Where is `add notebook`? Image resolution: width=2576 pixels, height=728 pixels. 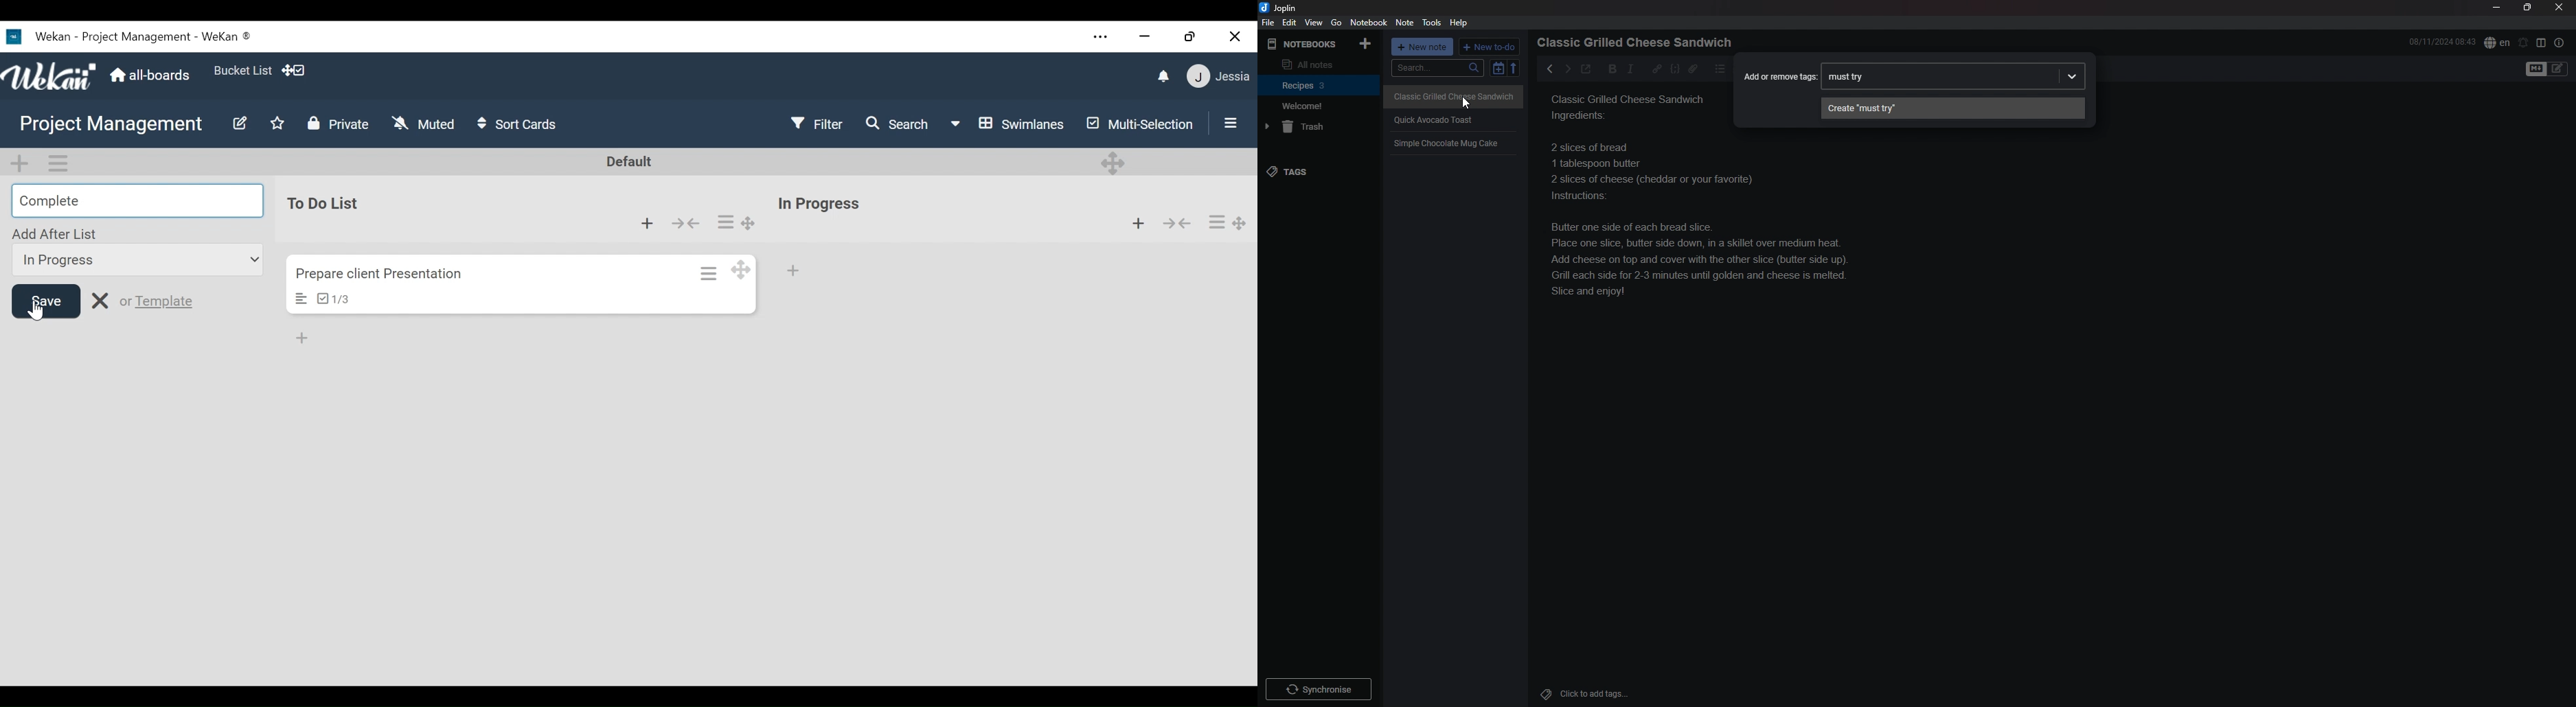
add notebook is located at coordinates (1367, 43).